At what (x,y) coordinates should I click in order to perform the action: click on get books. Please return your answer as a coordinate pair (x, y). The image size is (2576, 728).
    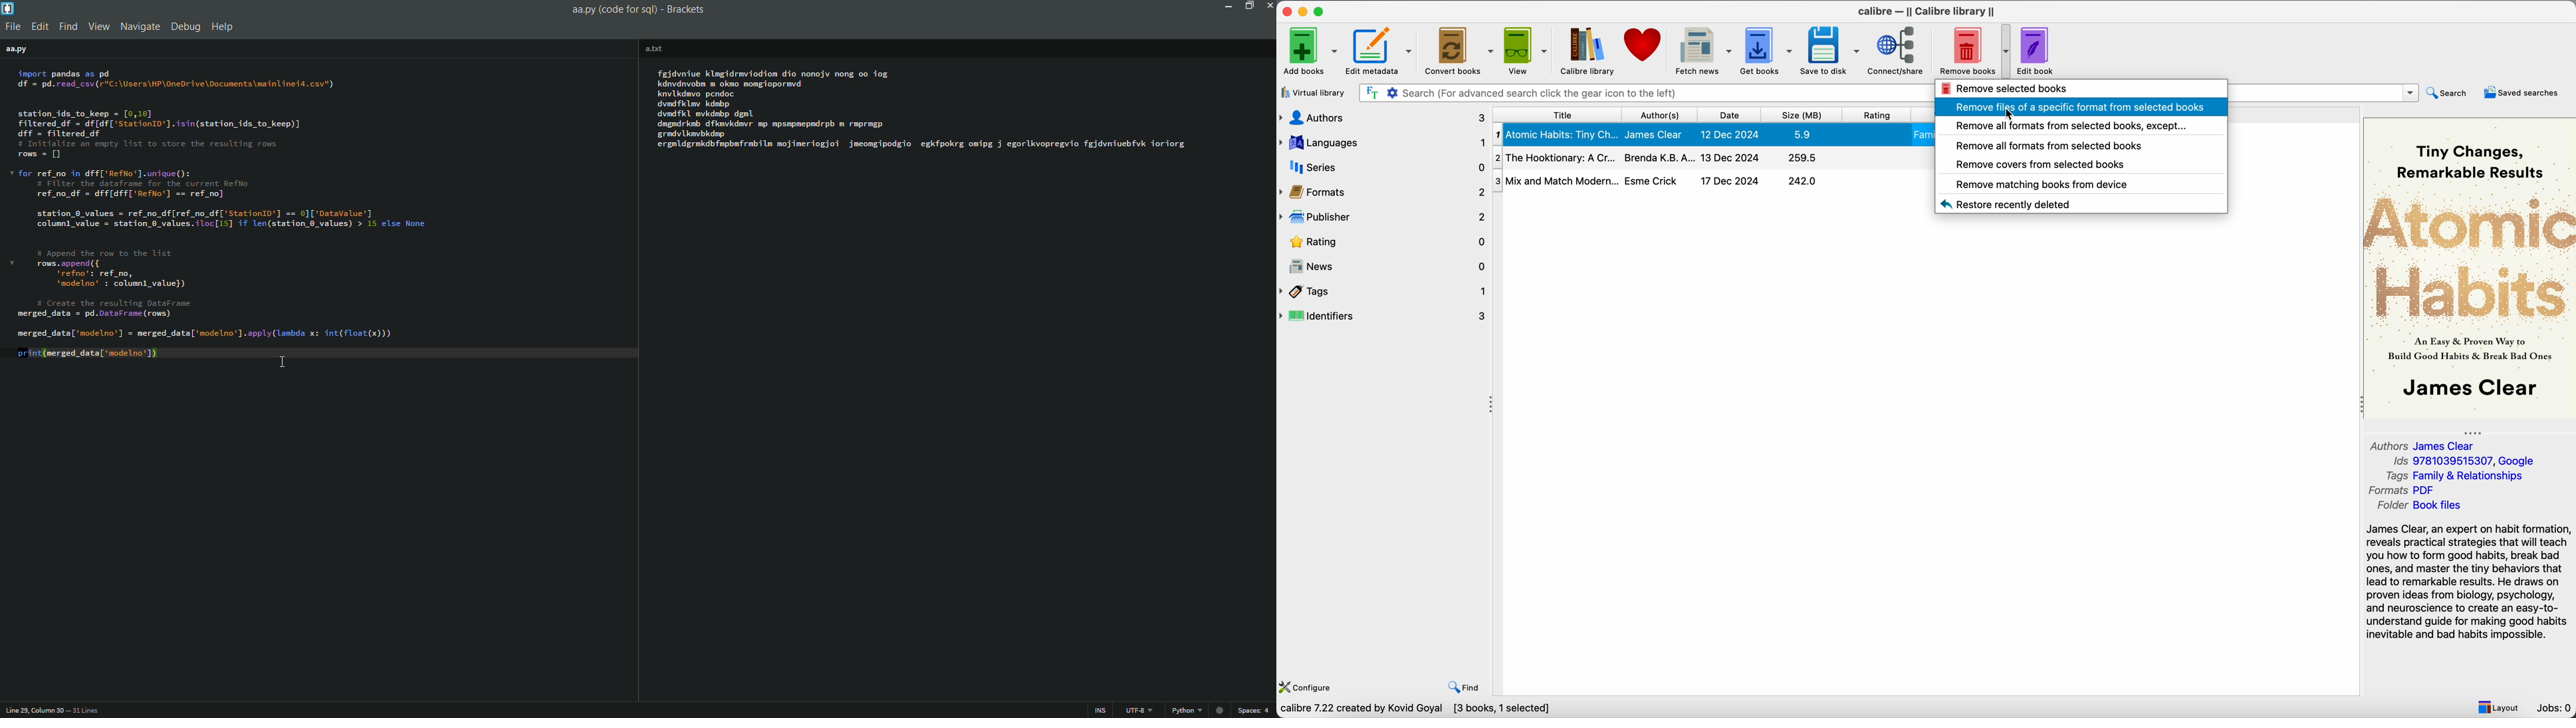
    Looking at the image, I should click on (1767, 50).